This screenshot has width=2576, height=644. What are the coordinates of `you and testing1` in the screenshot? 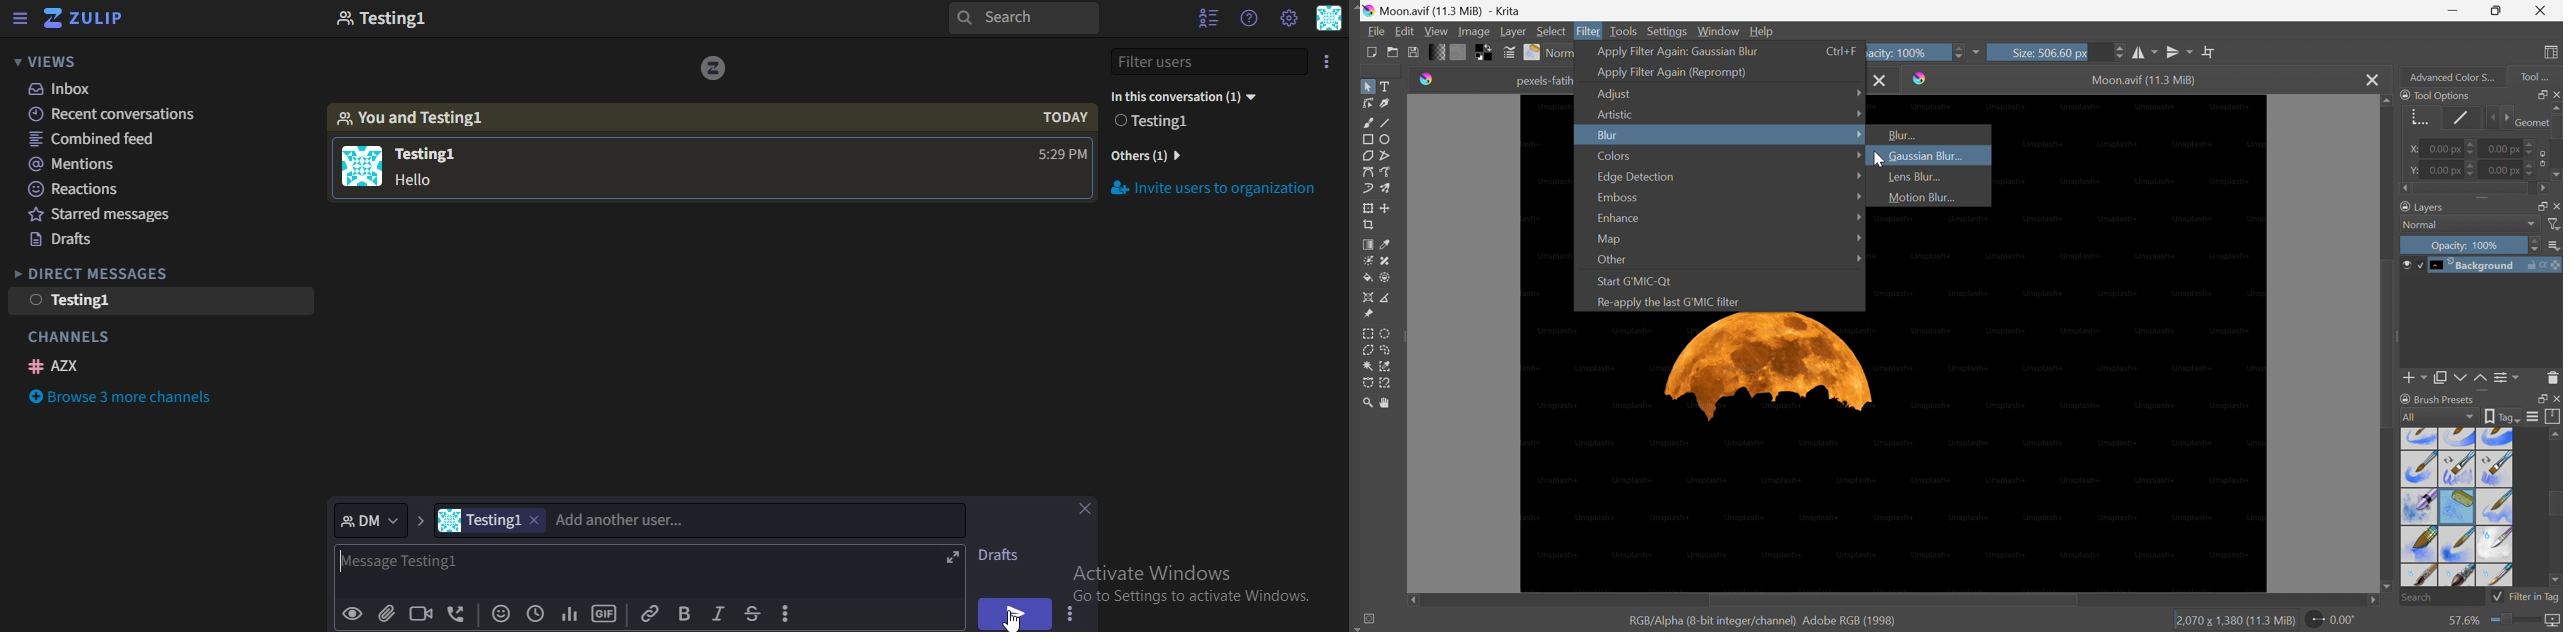 It's located at (445, 119).